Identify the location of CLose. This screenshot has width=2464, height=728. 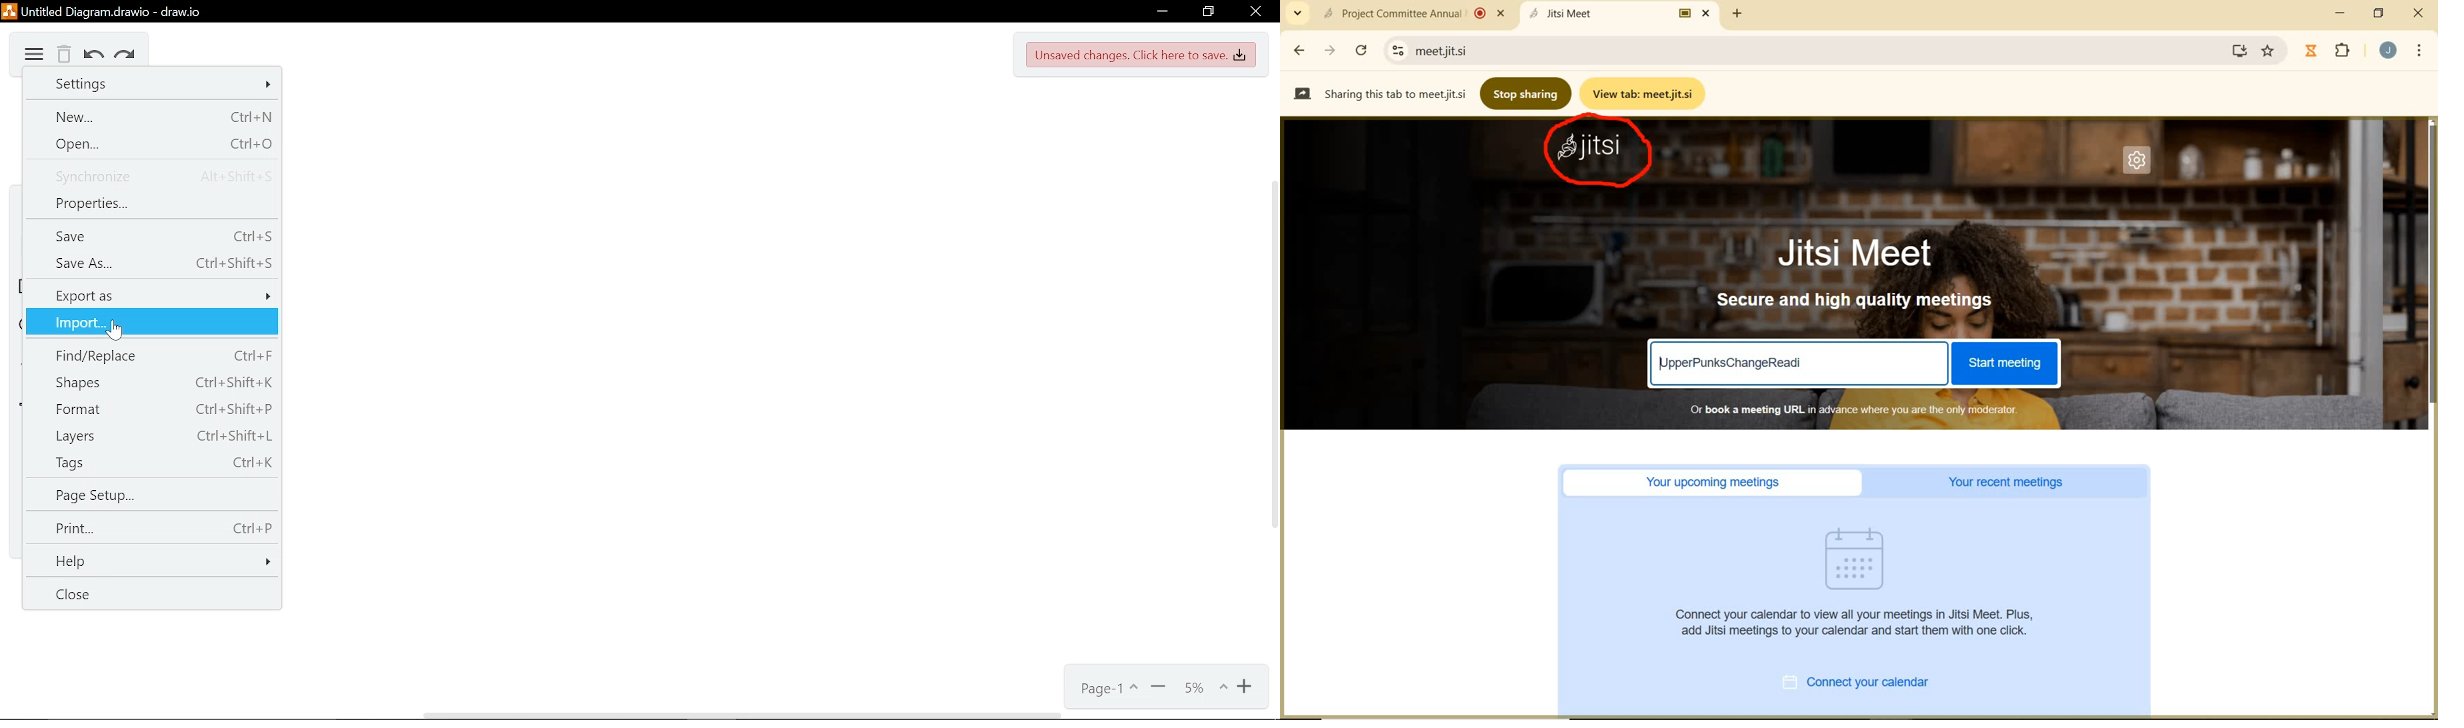
(1255, 11).